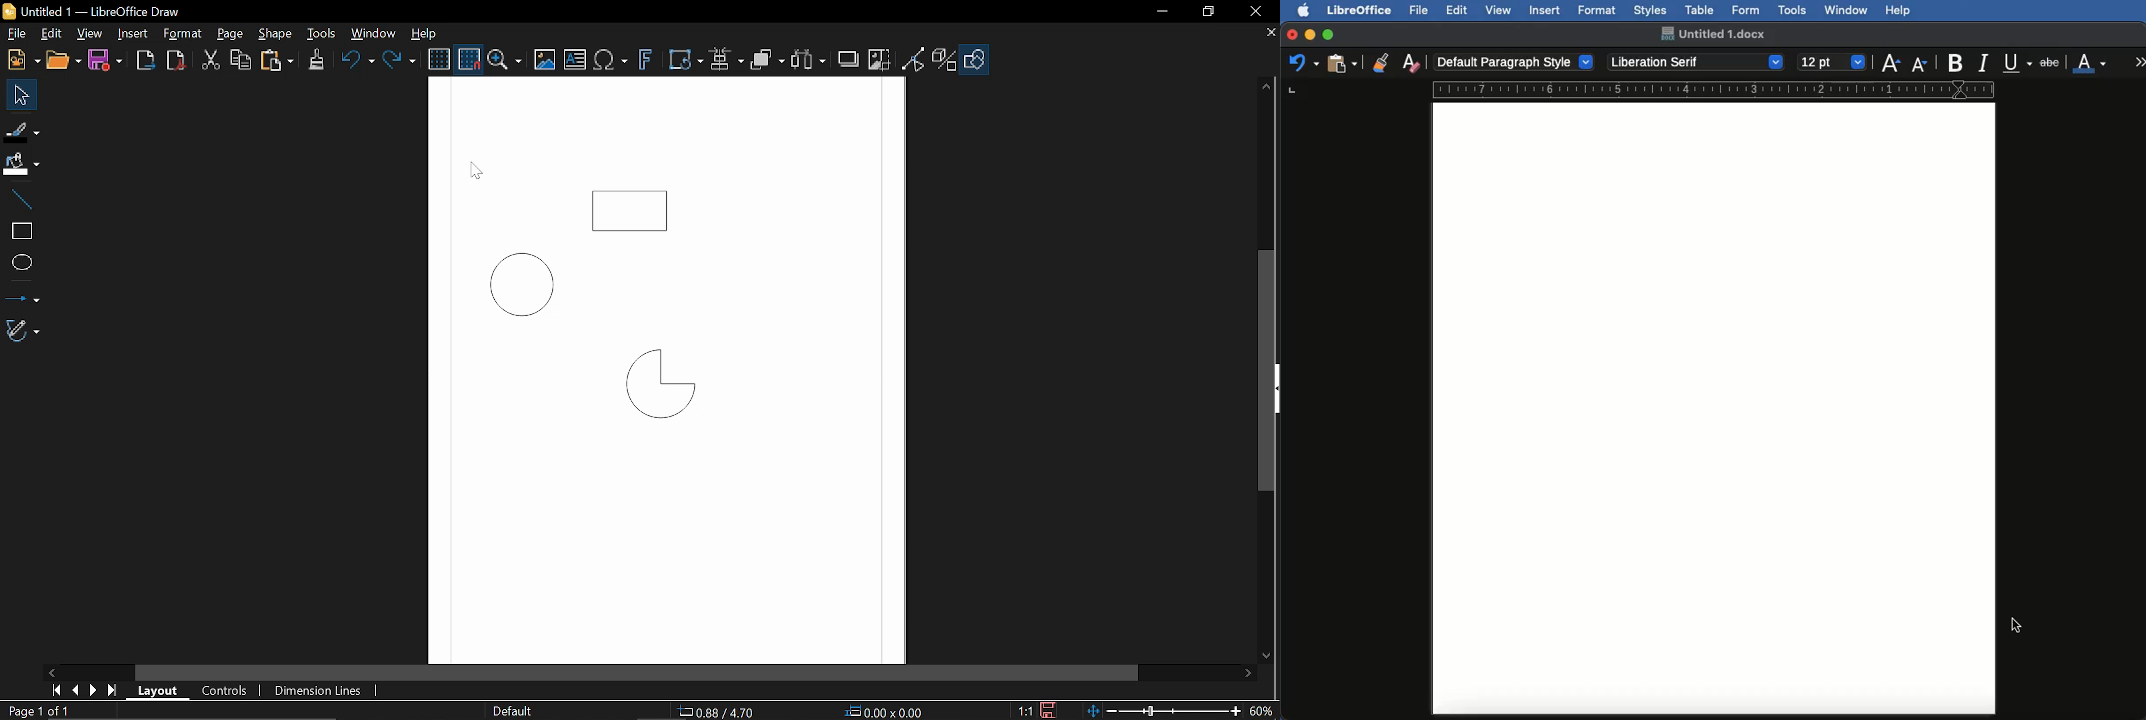  What do you see at coordinates (656, 388) in the screenshot?
I see `Quarter Circle` at bounding box center [656, 388].